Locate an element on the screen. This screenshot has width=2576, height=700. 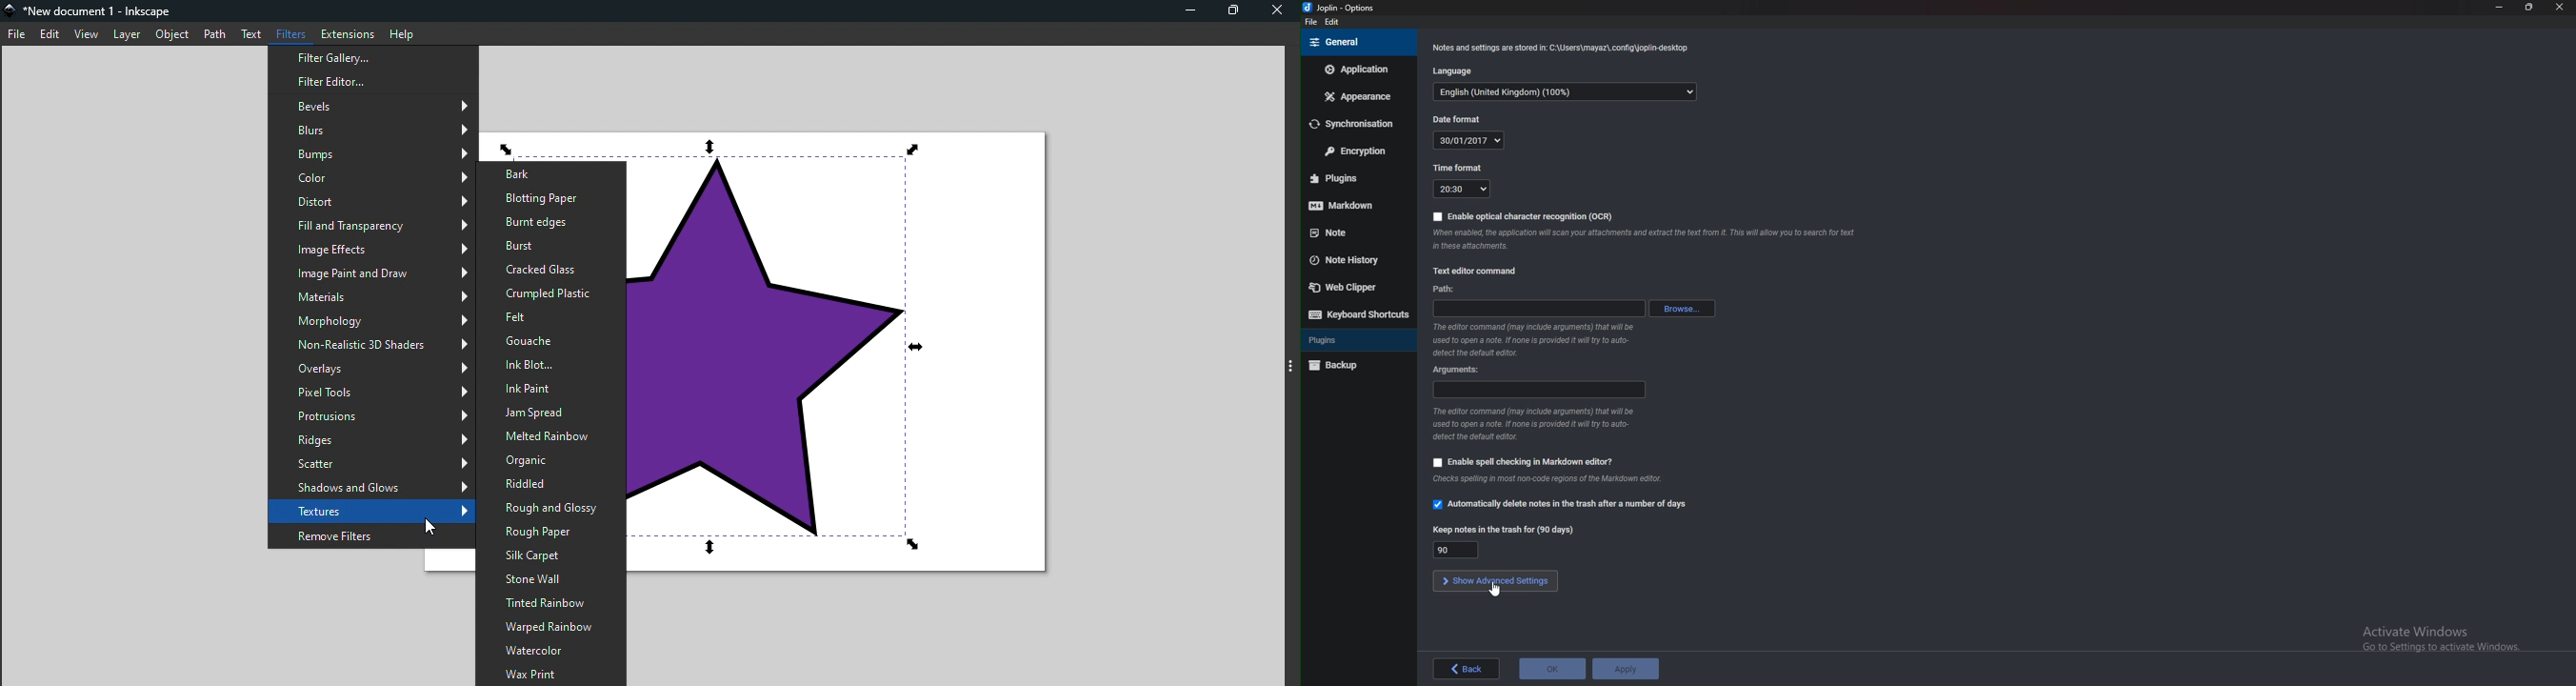
Stone wall is located at coordinates (548, 579).